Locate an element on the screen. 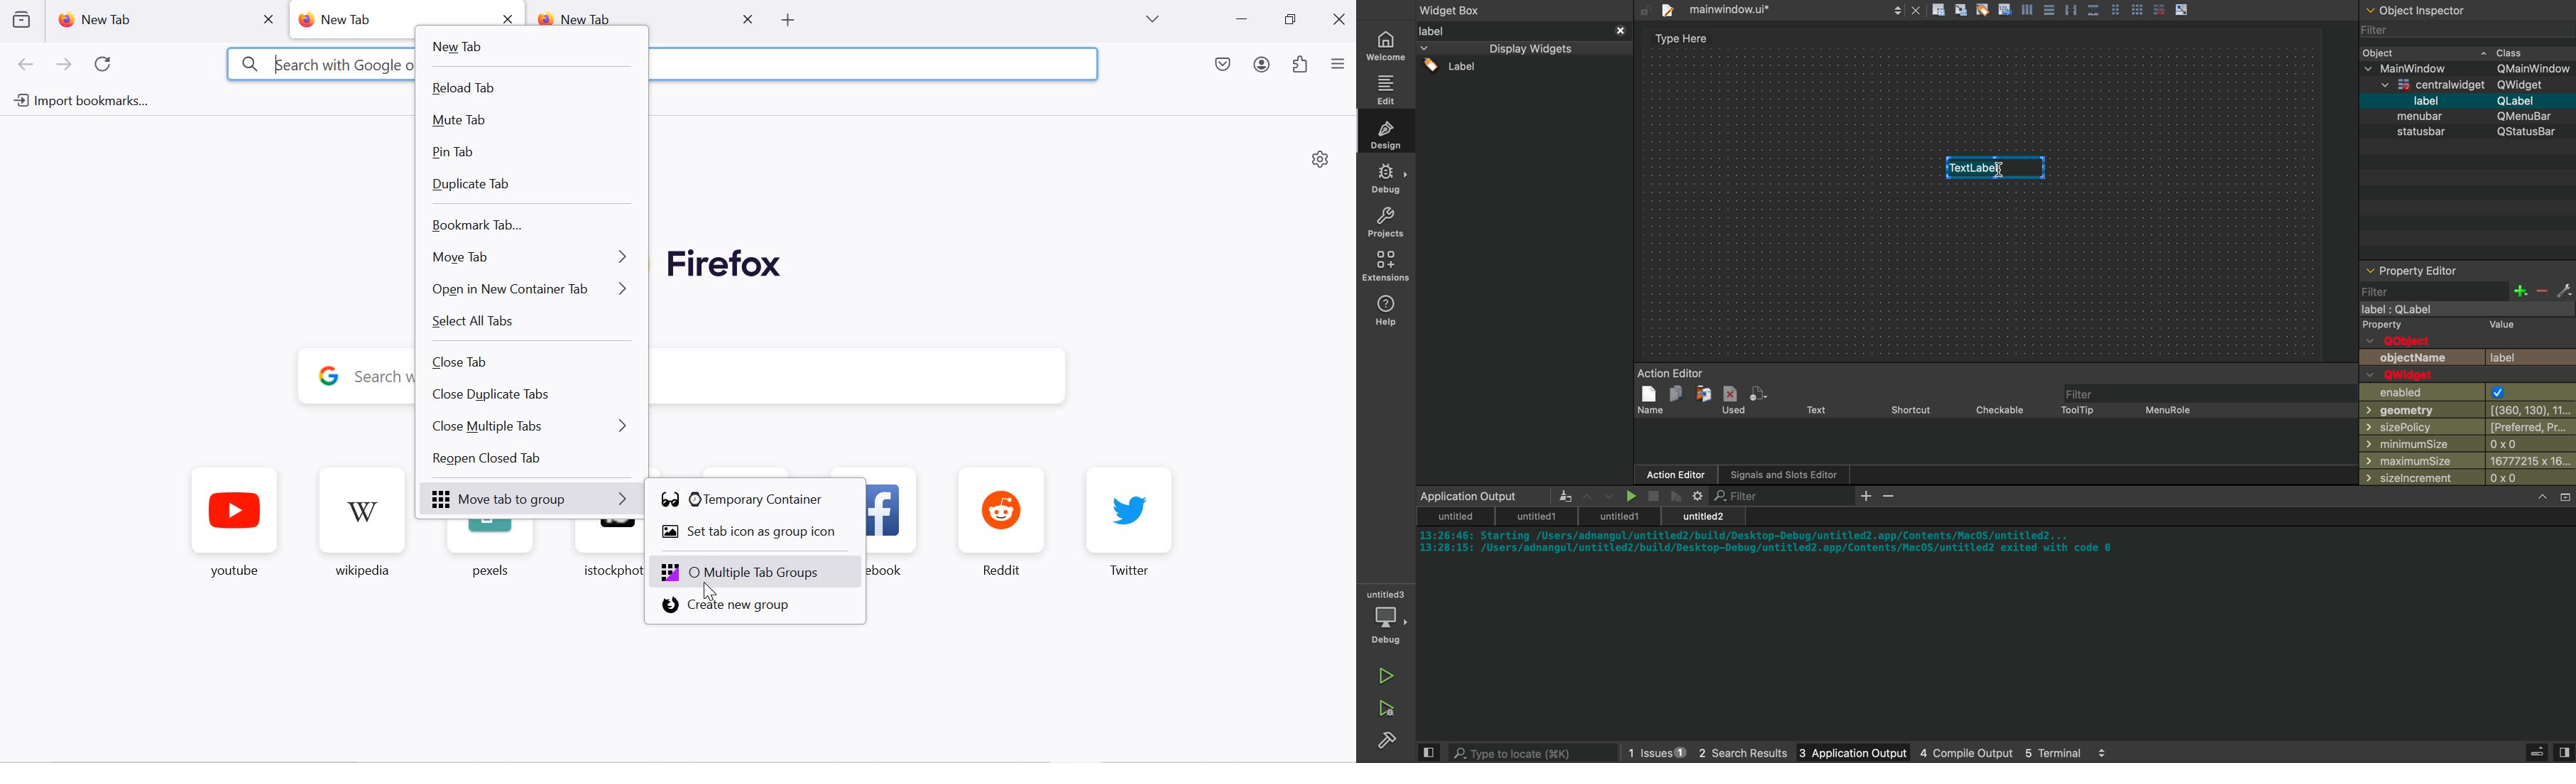  youtube favorite is located at coordinates (235, 526).